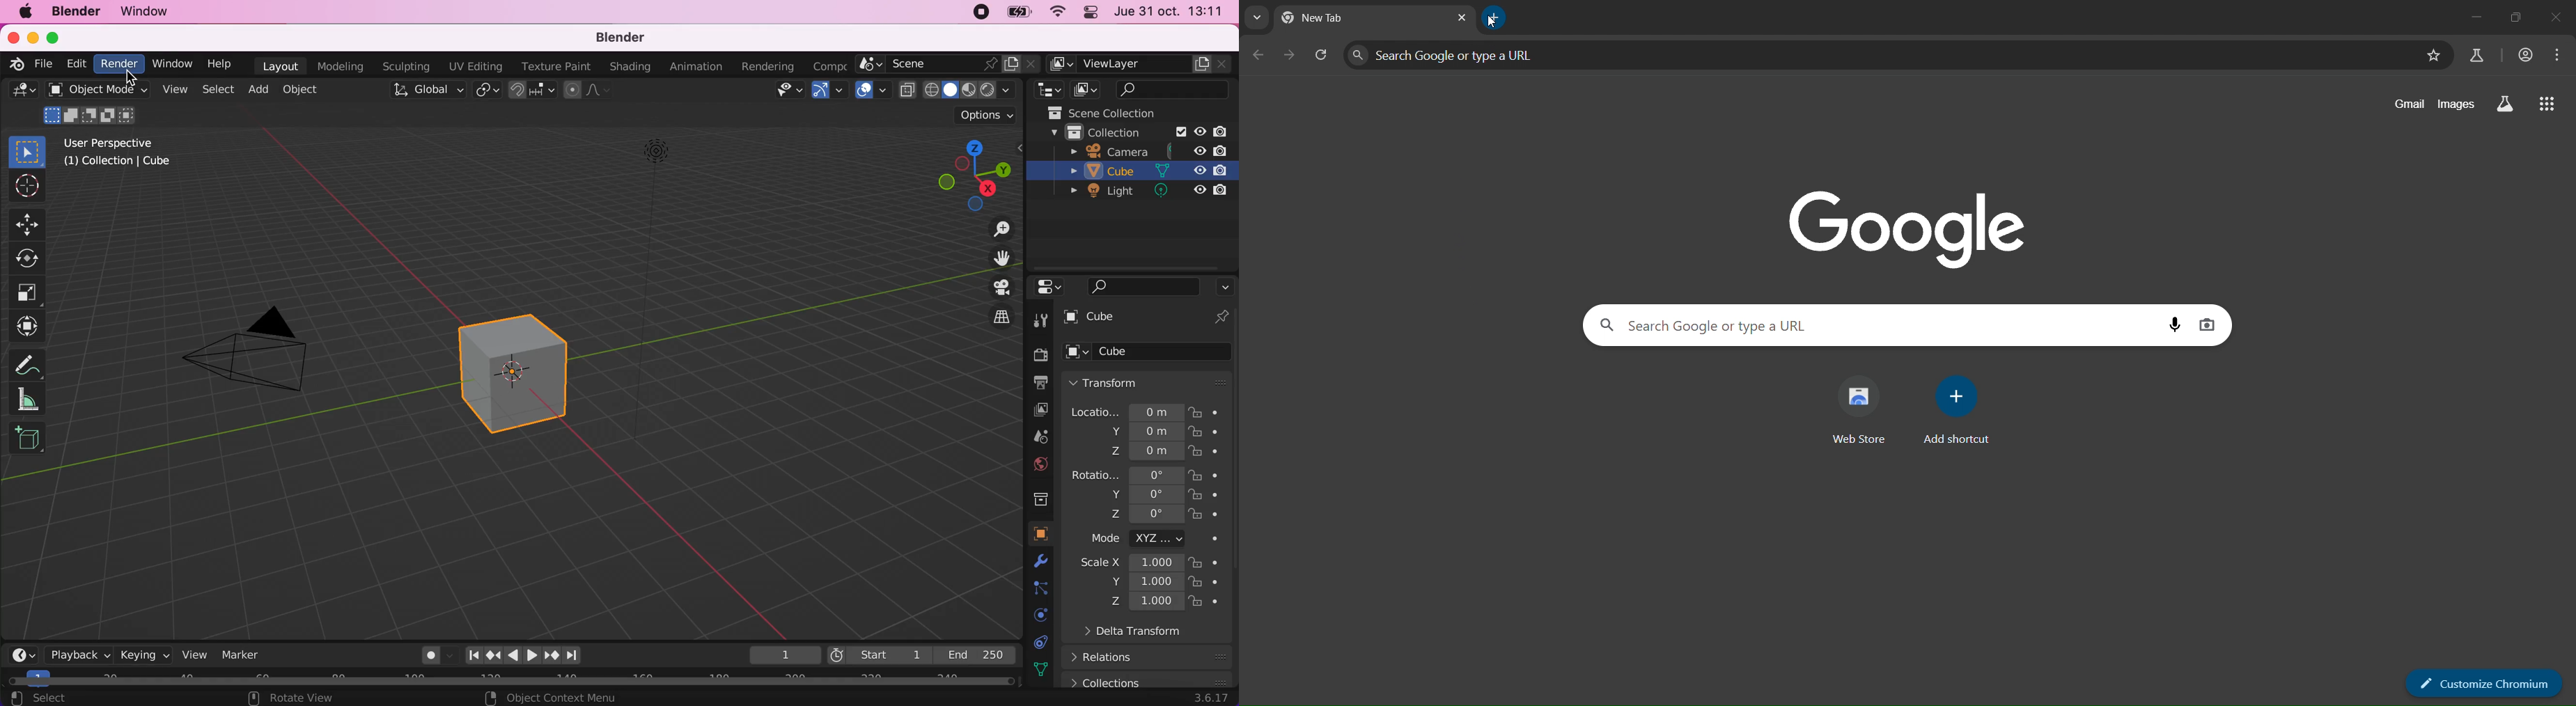 The width and height of the screenshot is (2576, 728). Describe the element at coordinates (1120, 111) in the screenshot. I see `scene collections` at that location.